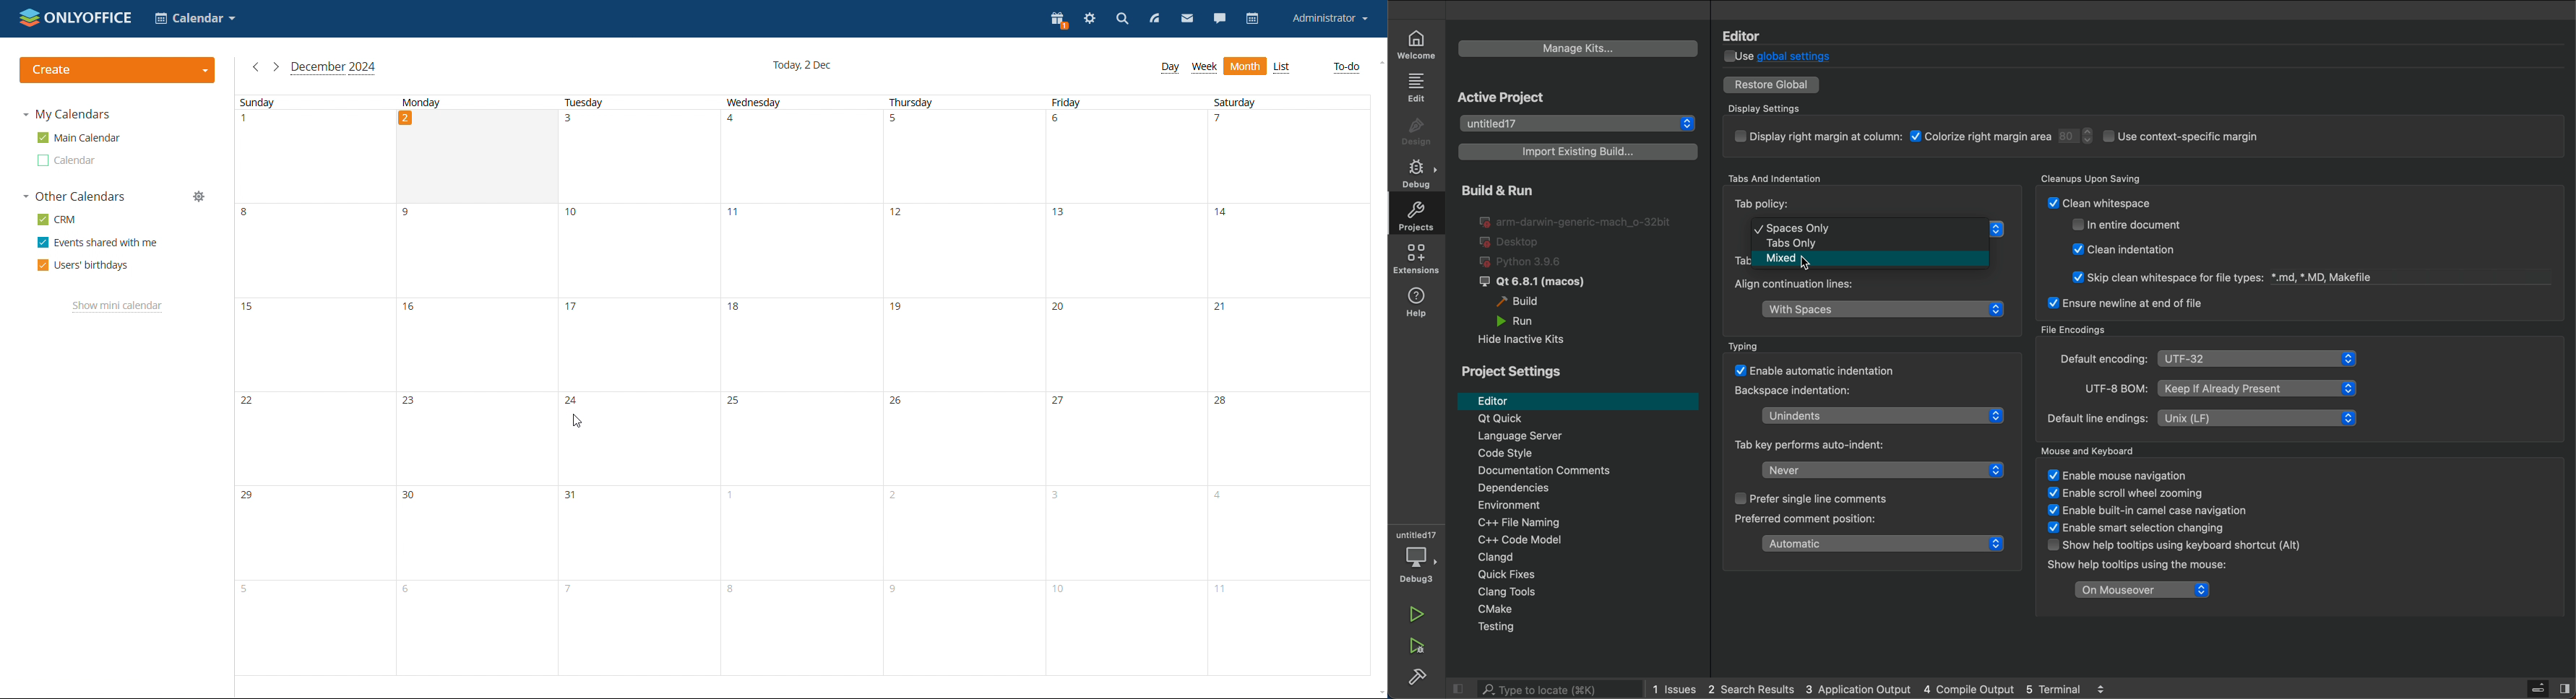 The height and width of the screenshot is (700, 2576). What do you see at coordinates (1749, 35) in the screenshot?
I see `Editor` at bounding box center [1749, 35].